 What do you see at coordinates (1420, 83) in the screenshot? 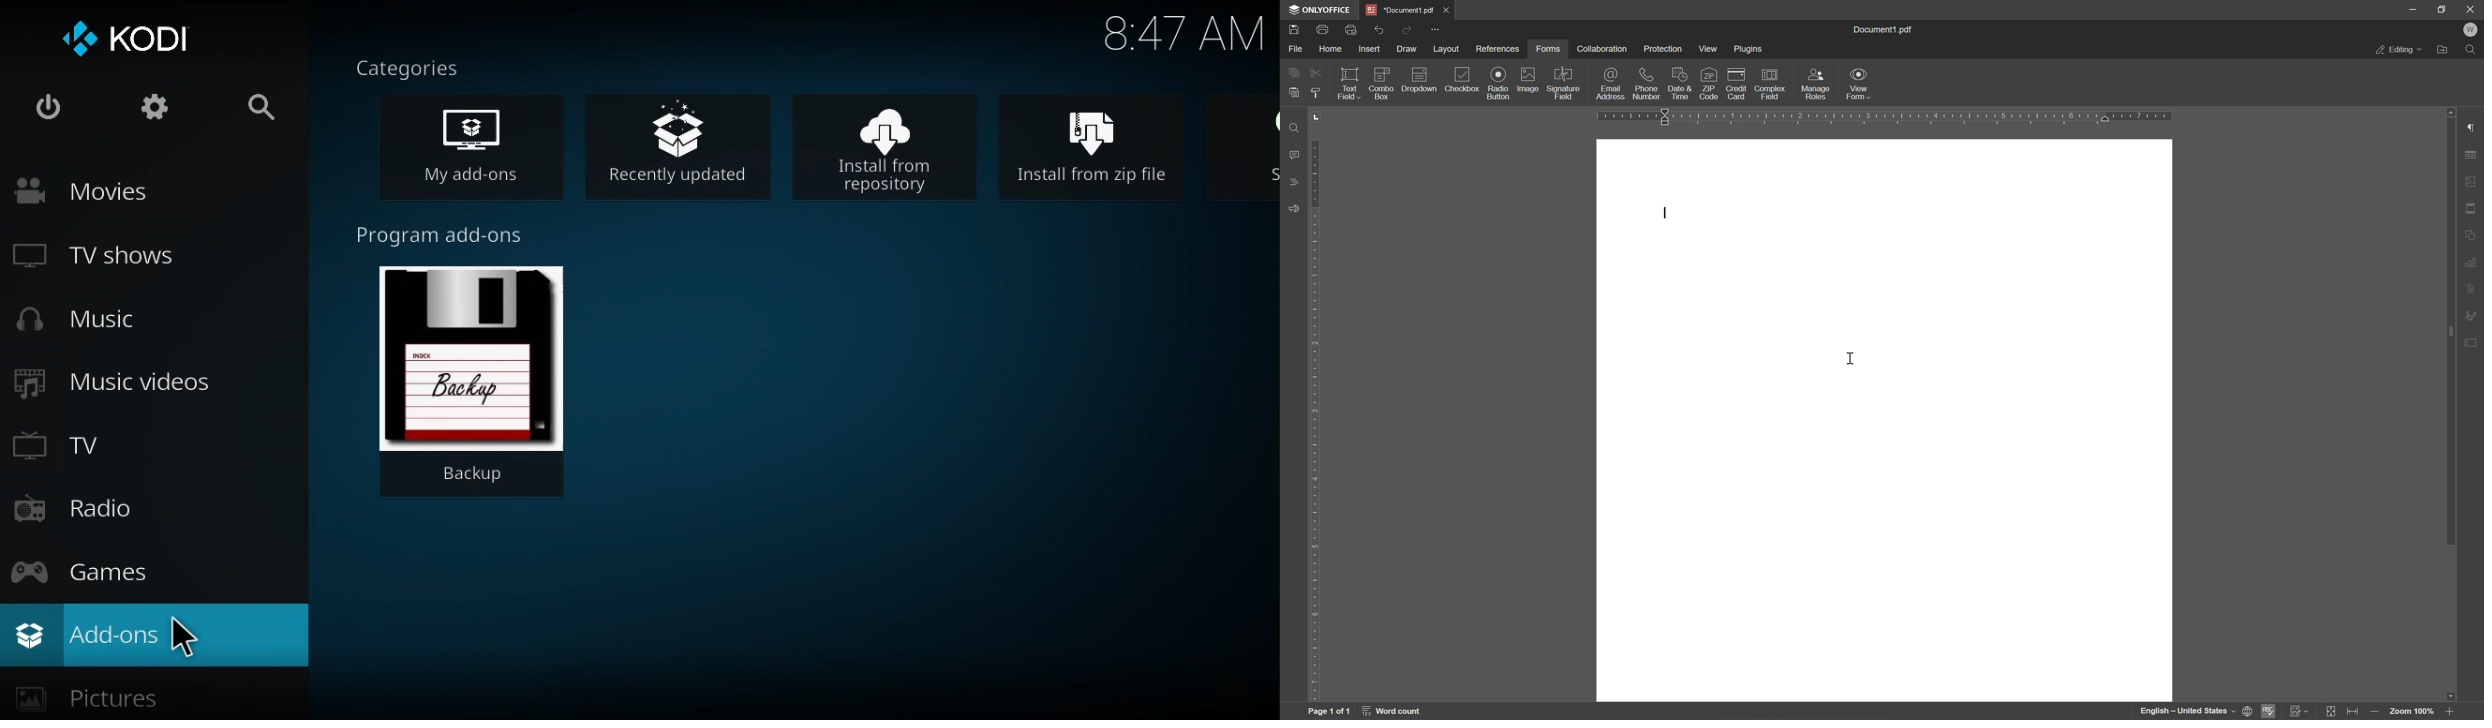
I see `dropdown` at bounding box center [1420, 83].